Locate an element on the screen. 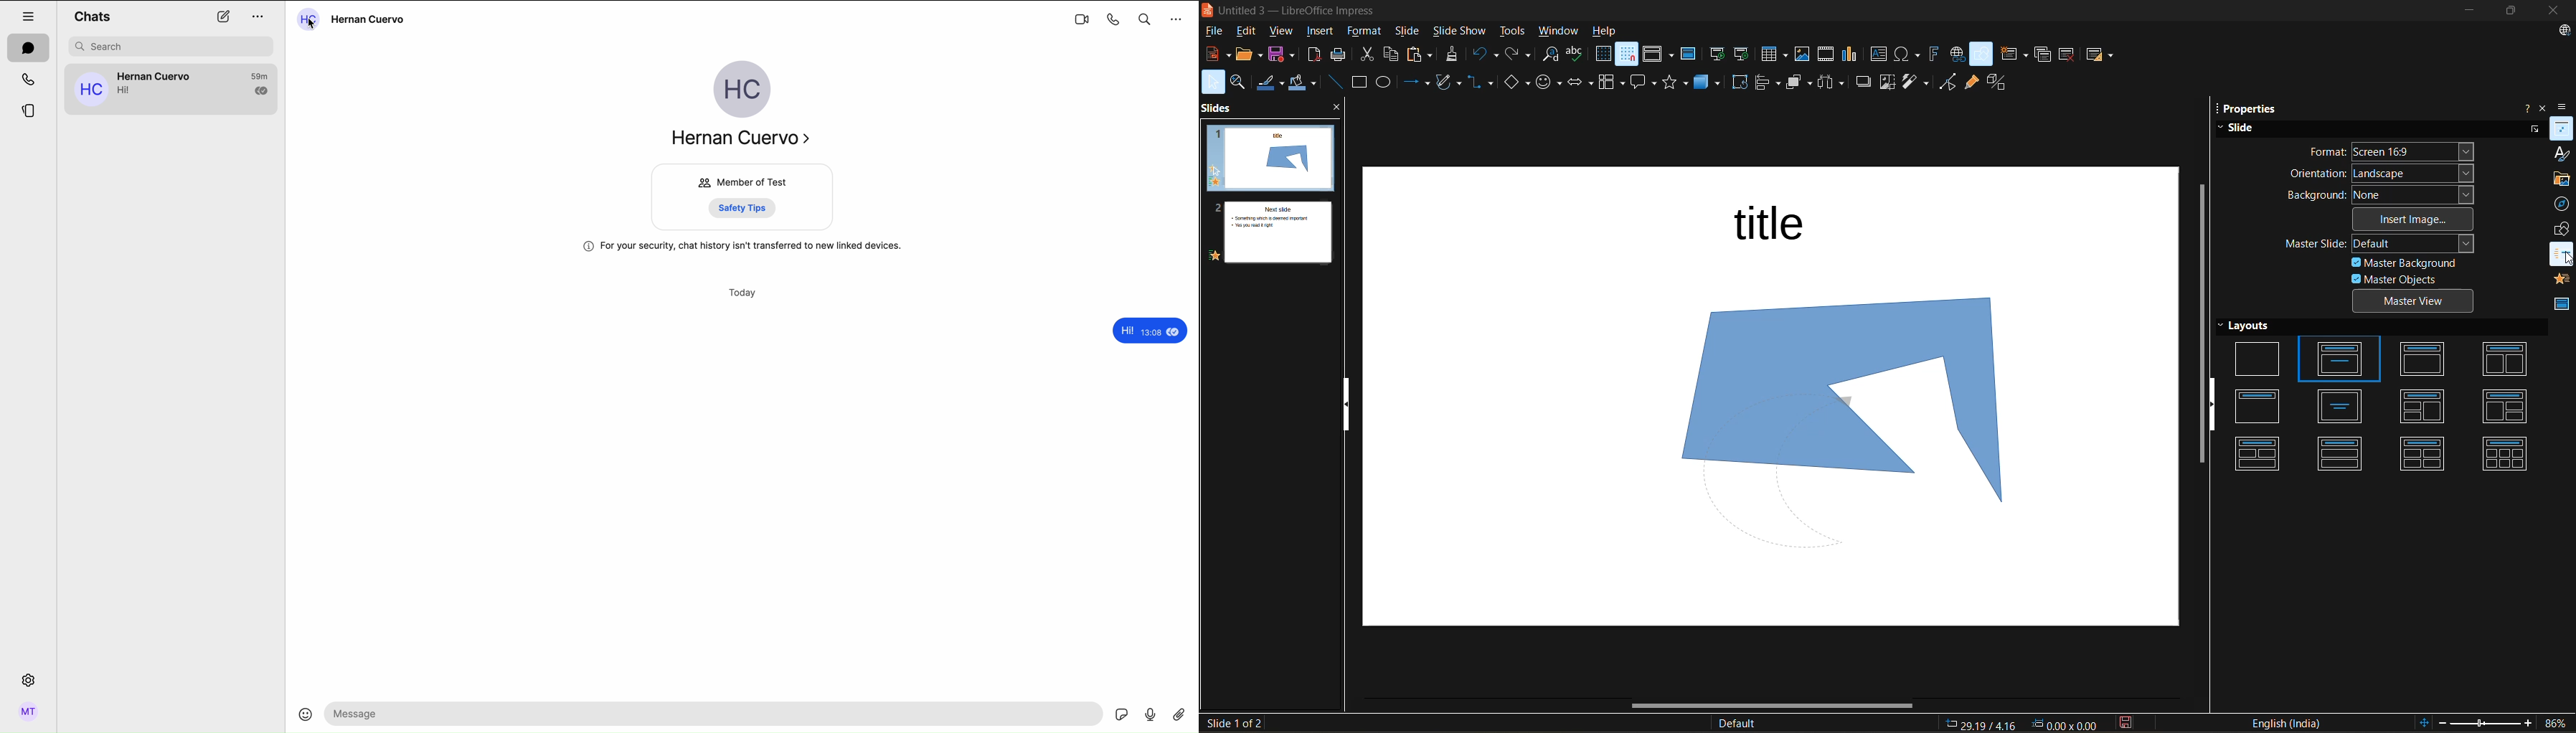 The width and height of the screenshot is (2576, 756). show draw functions is located at coordinates (1983, 55).